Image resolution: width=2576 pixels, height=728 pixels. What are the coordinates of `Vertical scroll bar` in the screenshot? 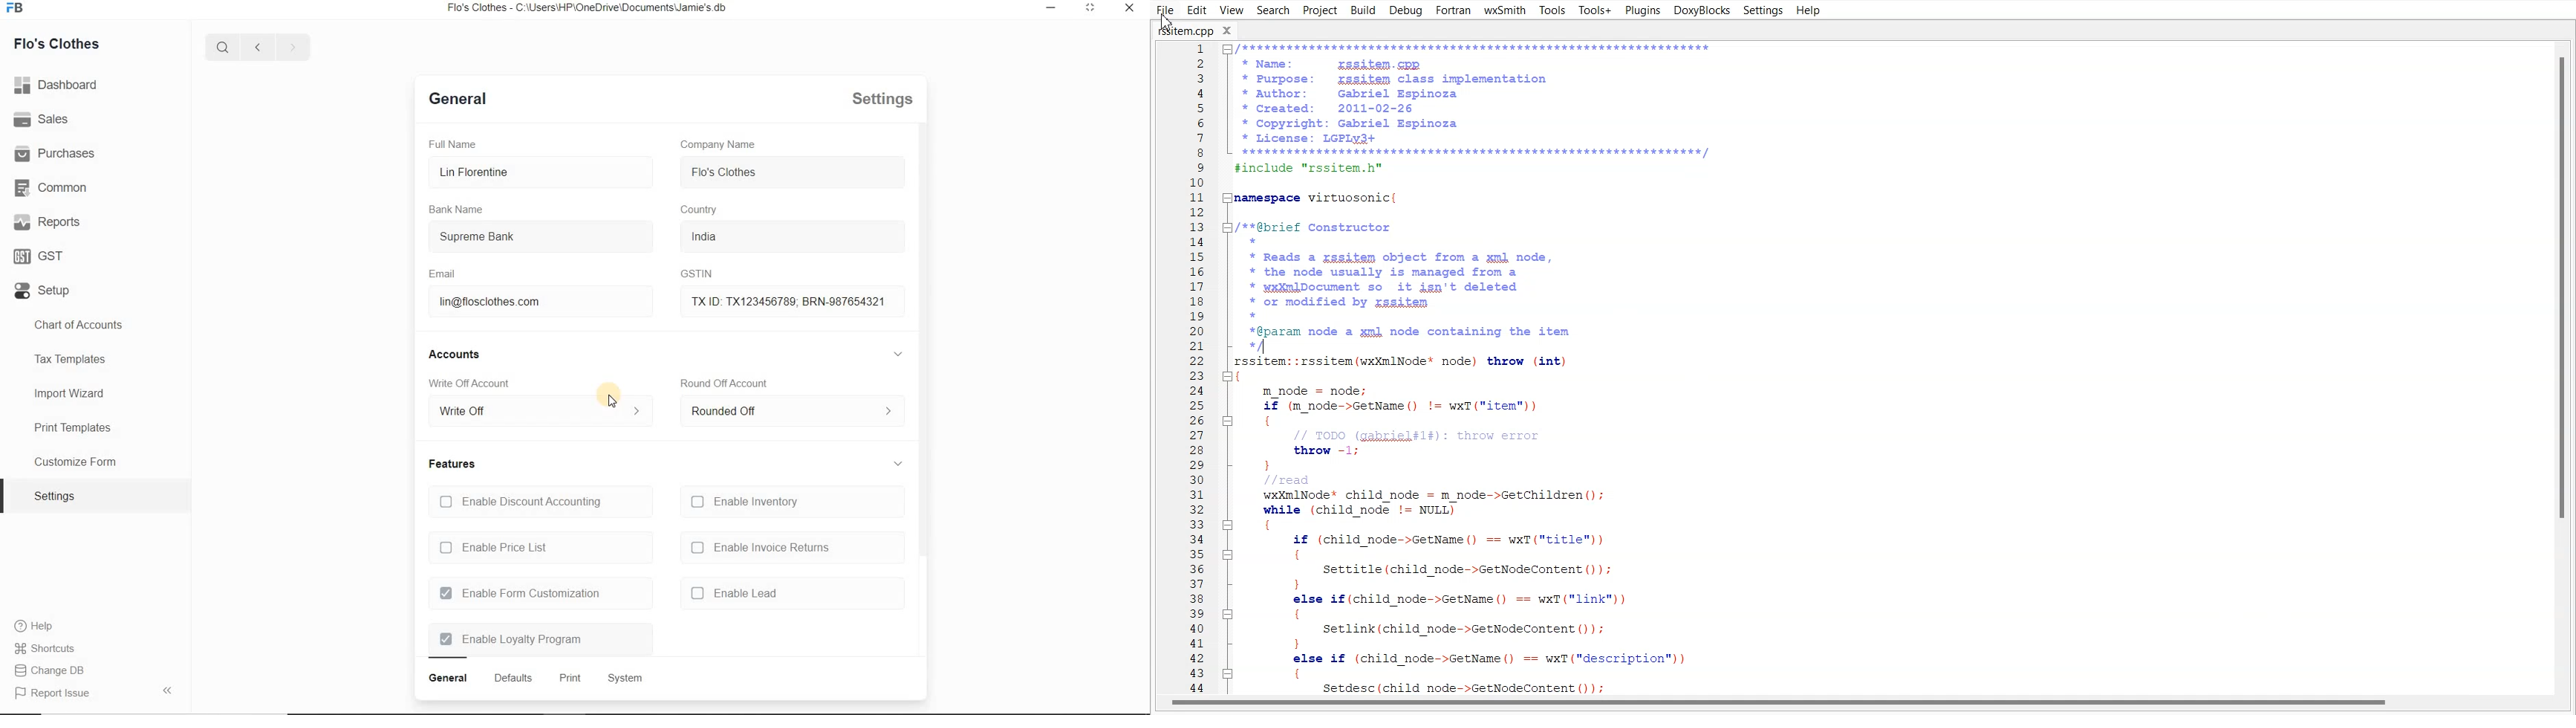 It's located at (2557, 365).